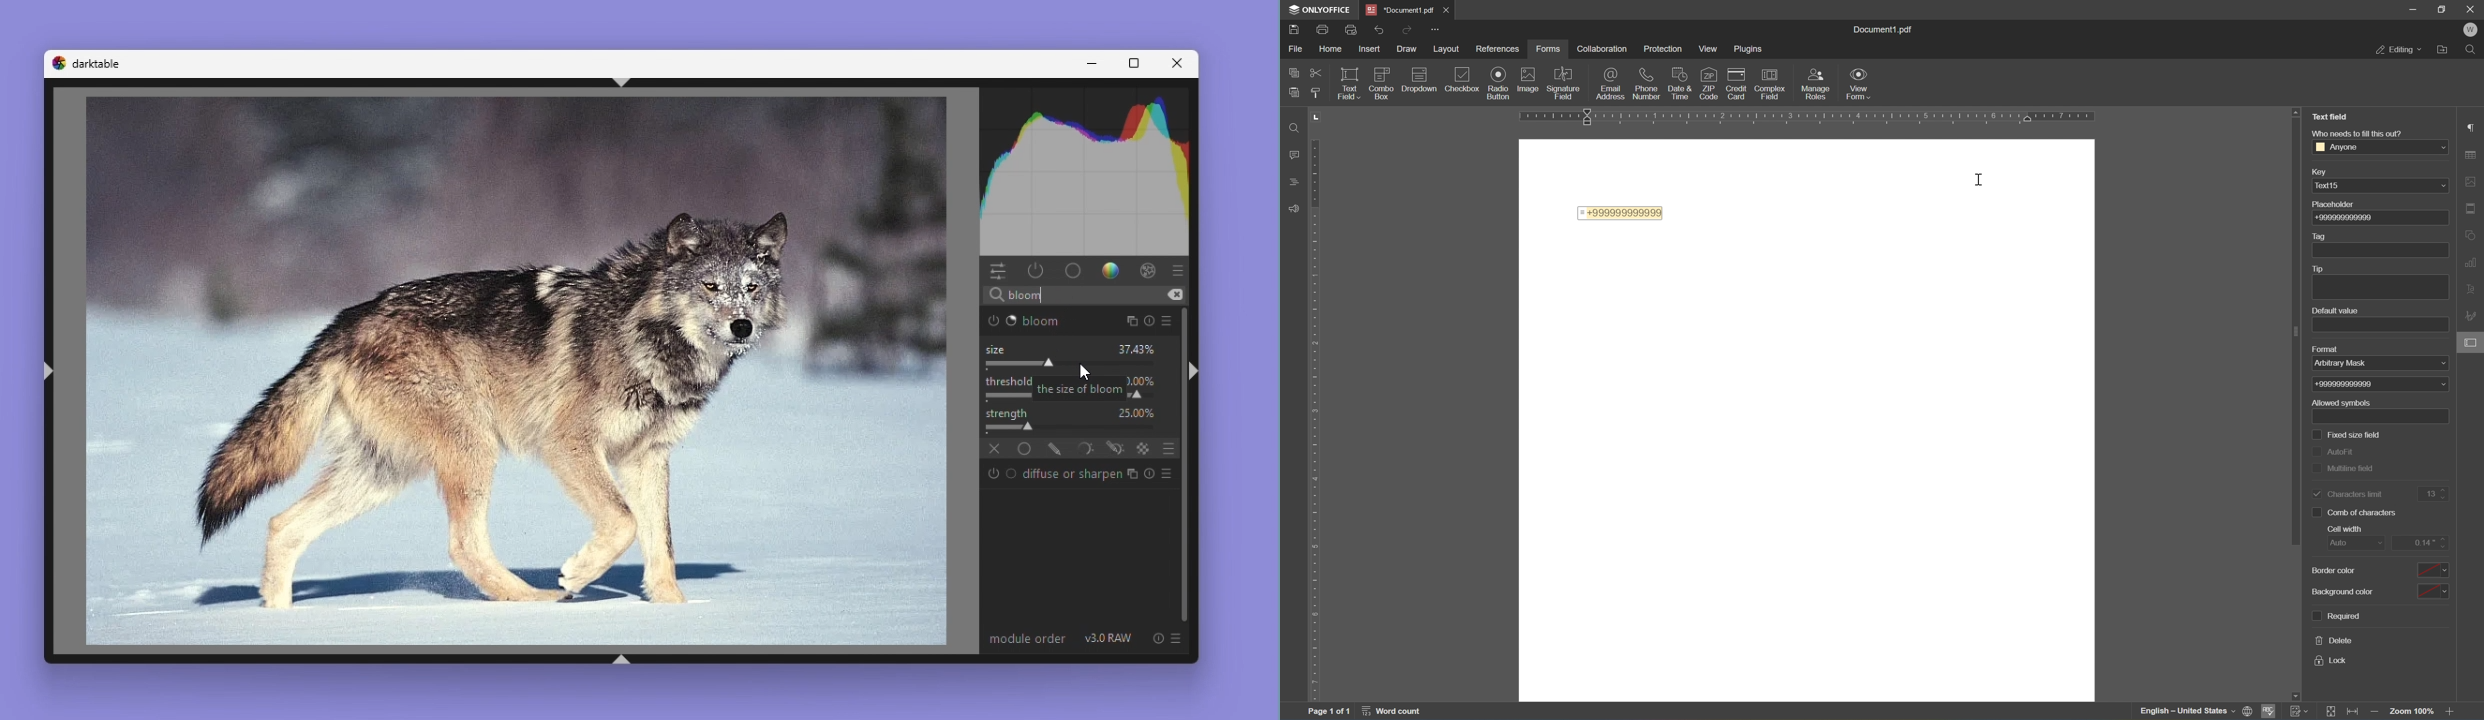  What do you see at coordinates (2363, 513) in the screenshot?
I see `Comb of characters` at bounding box center [2363, 513].